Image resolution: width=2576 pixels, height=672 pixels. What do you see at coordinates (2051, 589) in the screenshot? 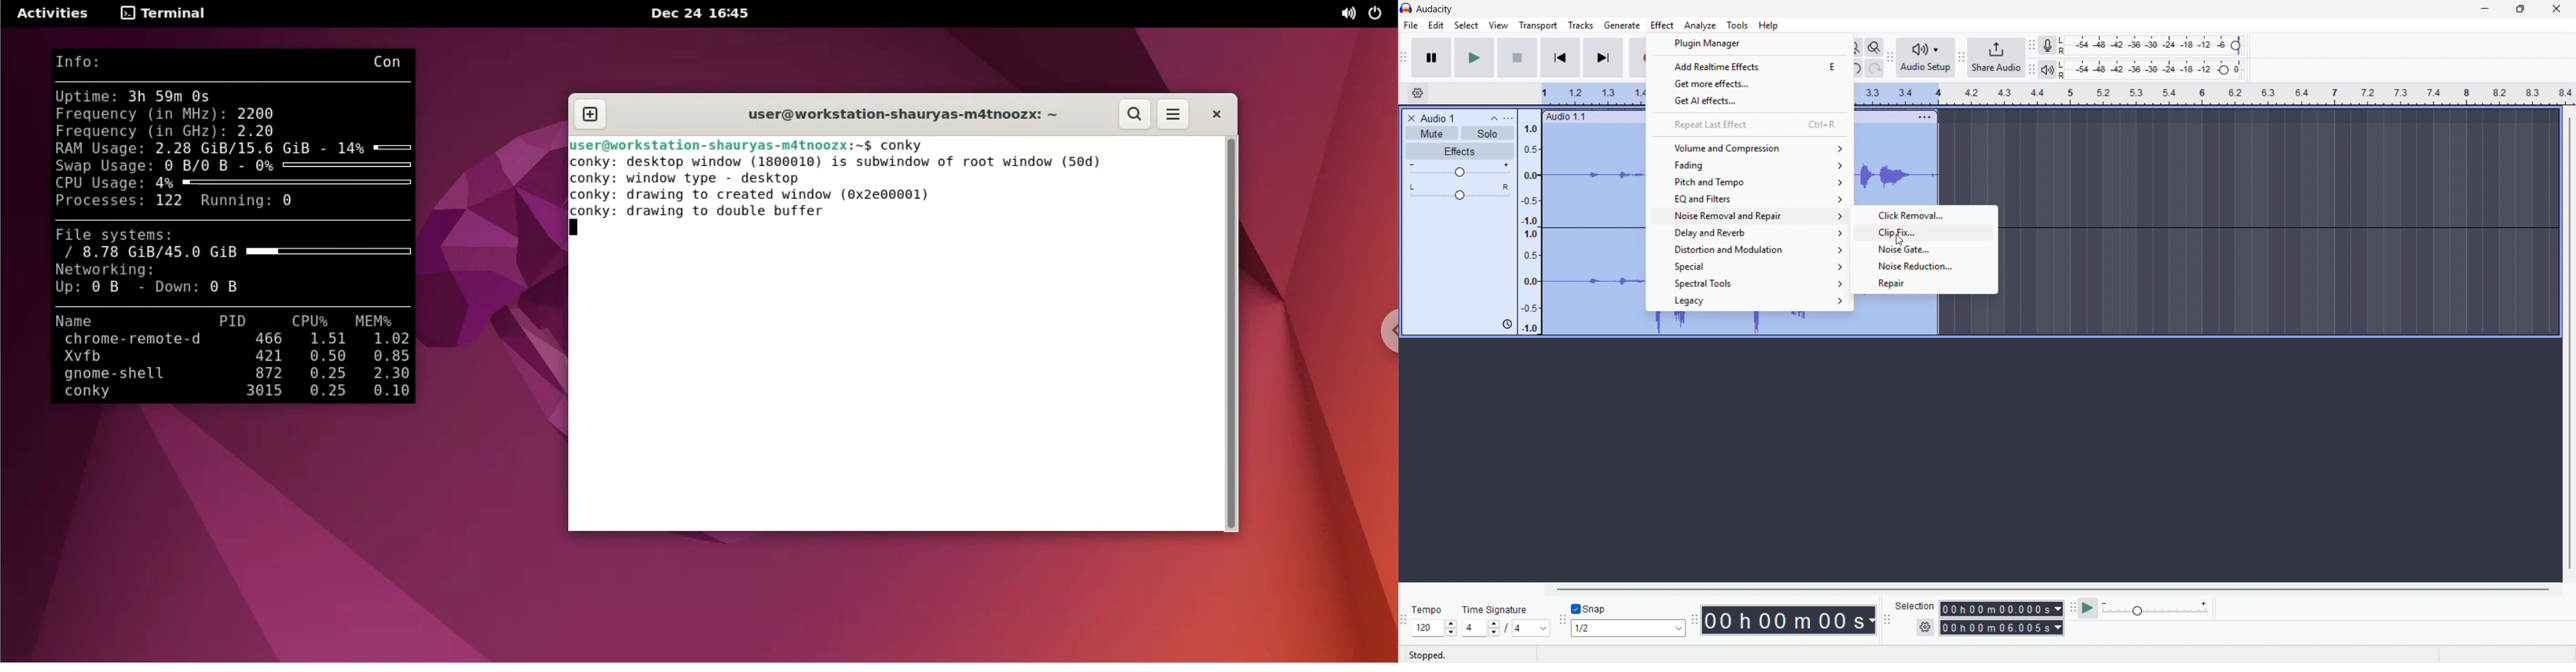
I see `Horizontal scroll bar` at bounding box center [2051, 589].